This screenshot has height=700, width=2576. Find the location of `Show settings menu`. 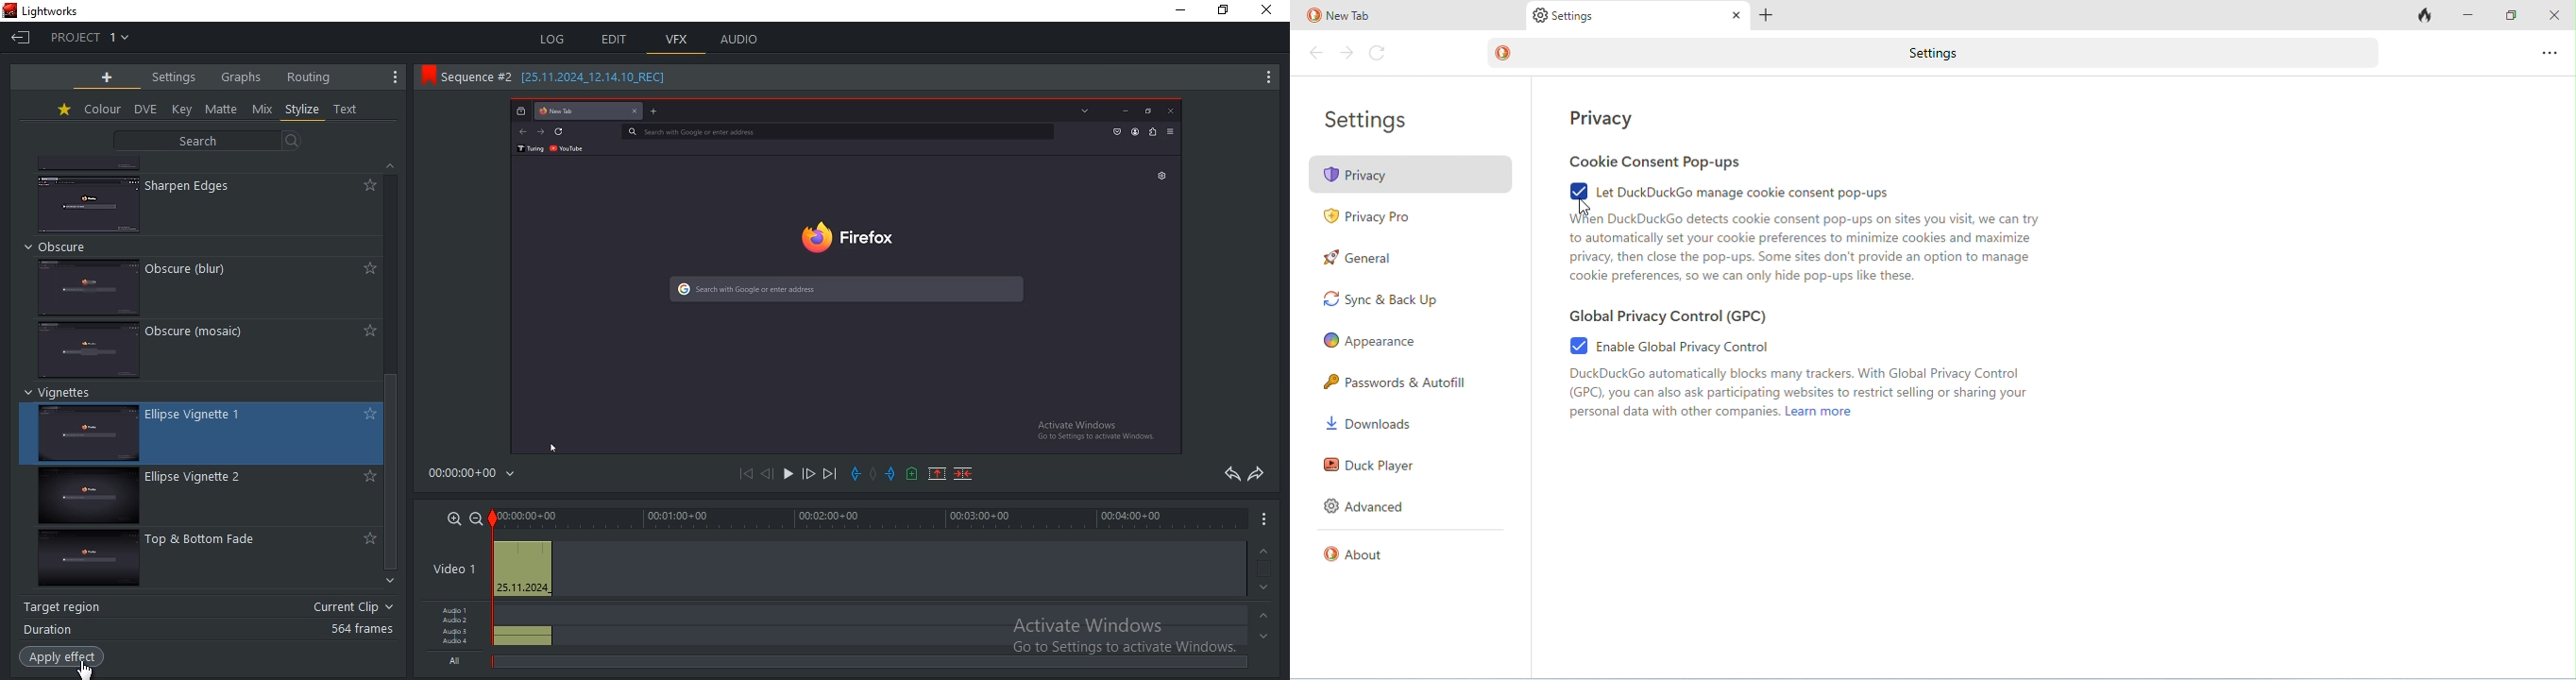

Show settings menu is located at coordinates (1267, 80).